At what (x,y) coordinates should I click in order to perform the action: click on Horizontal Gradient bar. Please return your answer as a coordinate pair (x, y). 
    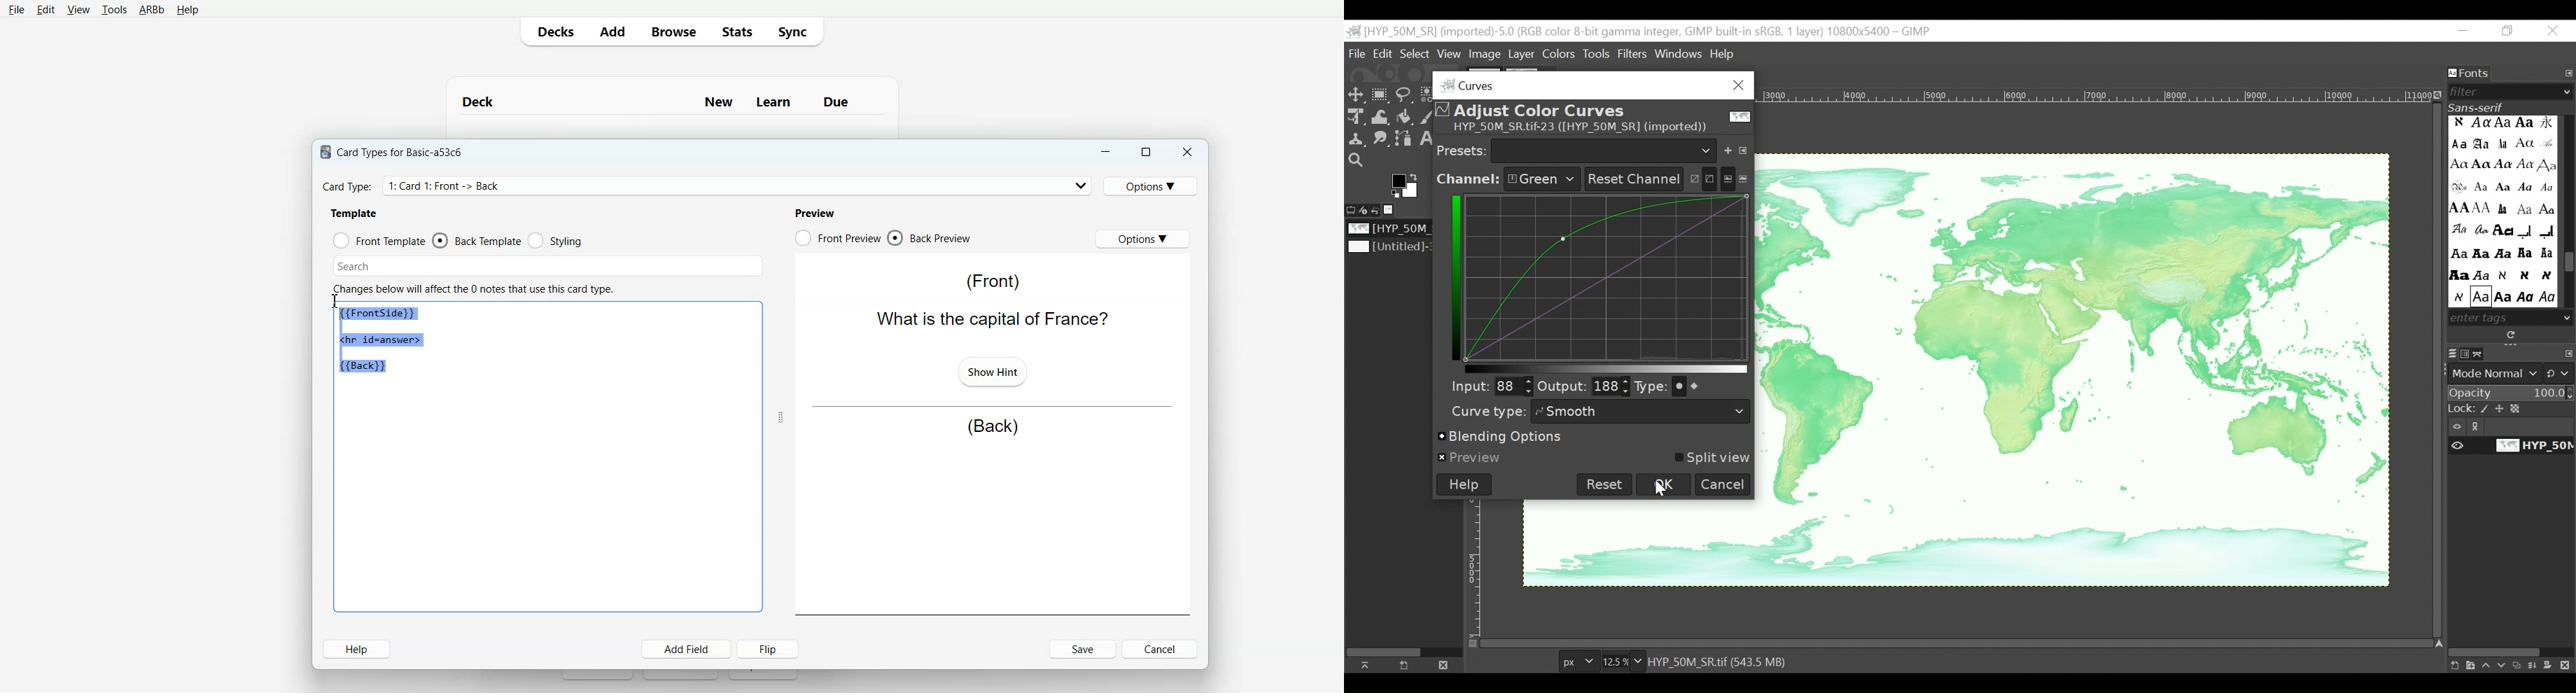
    Looking at the image, I should click on (1606, 369).